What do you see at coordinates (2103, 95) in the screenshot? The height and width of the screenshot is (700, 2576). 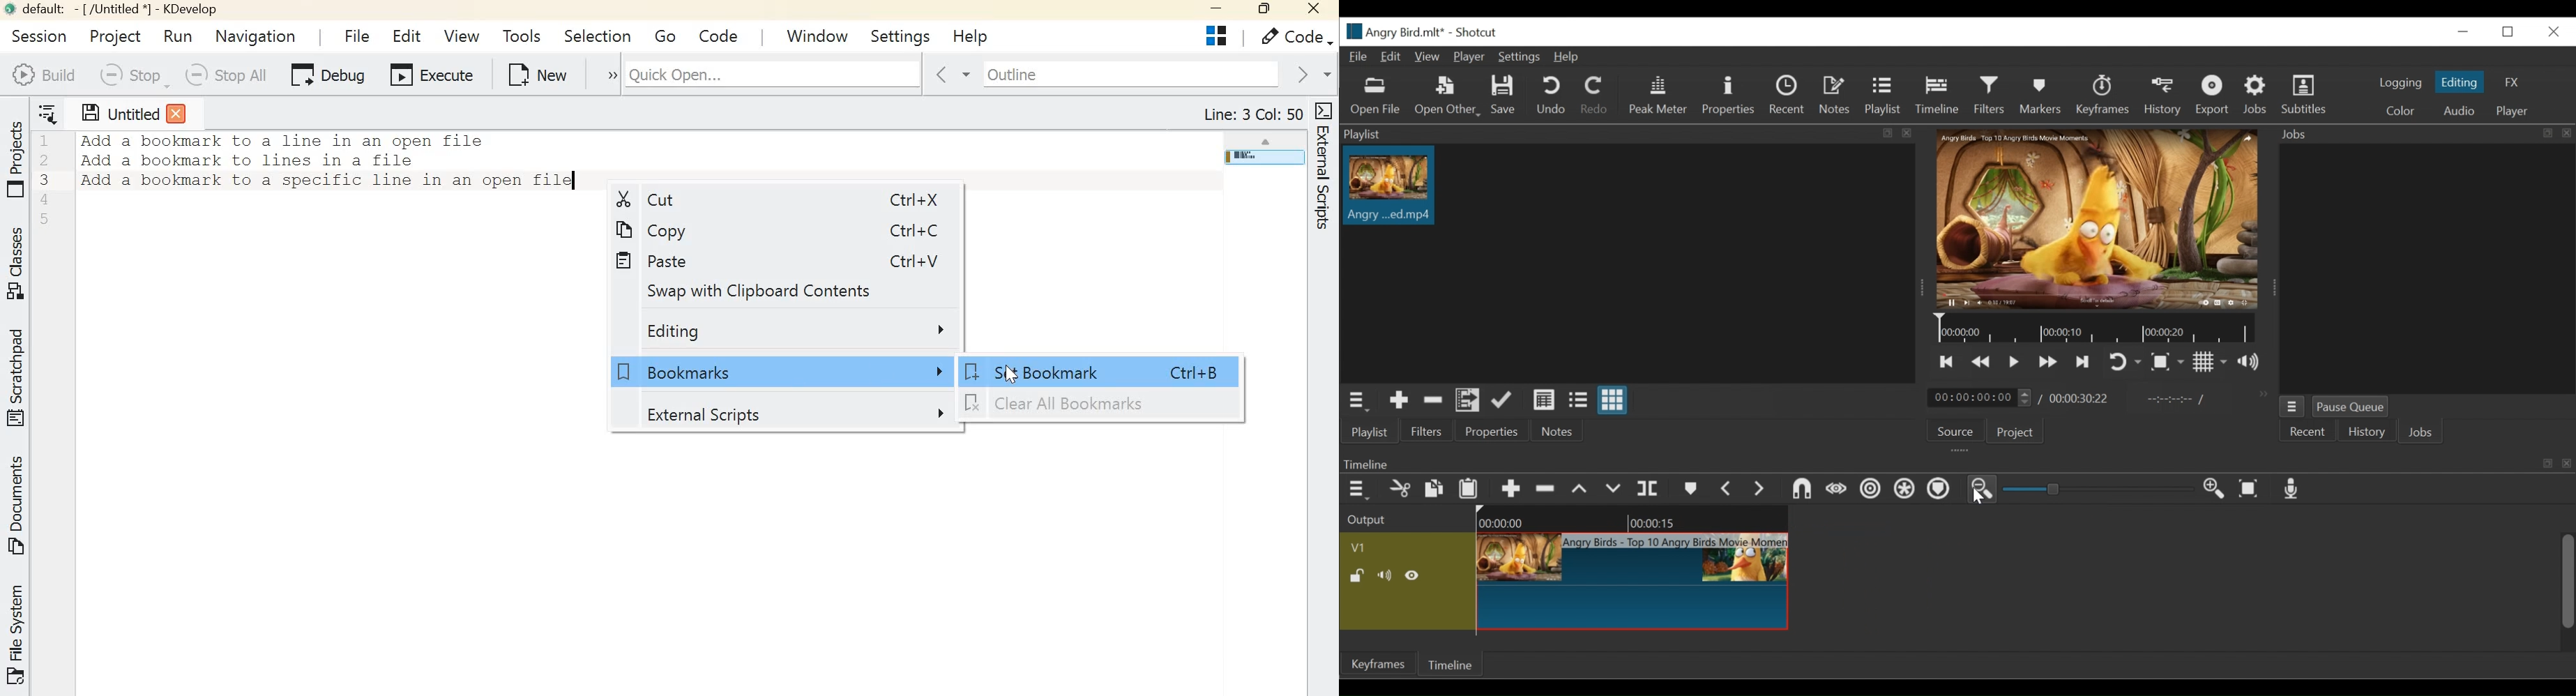 I see `Keyframes` at bounding box center [2103, 95].